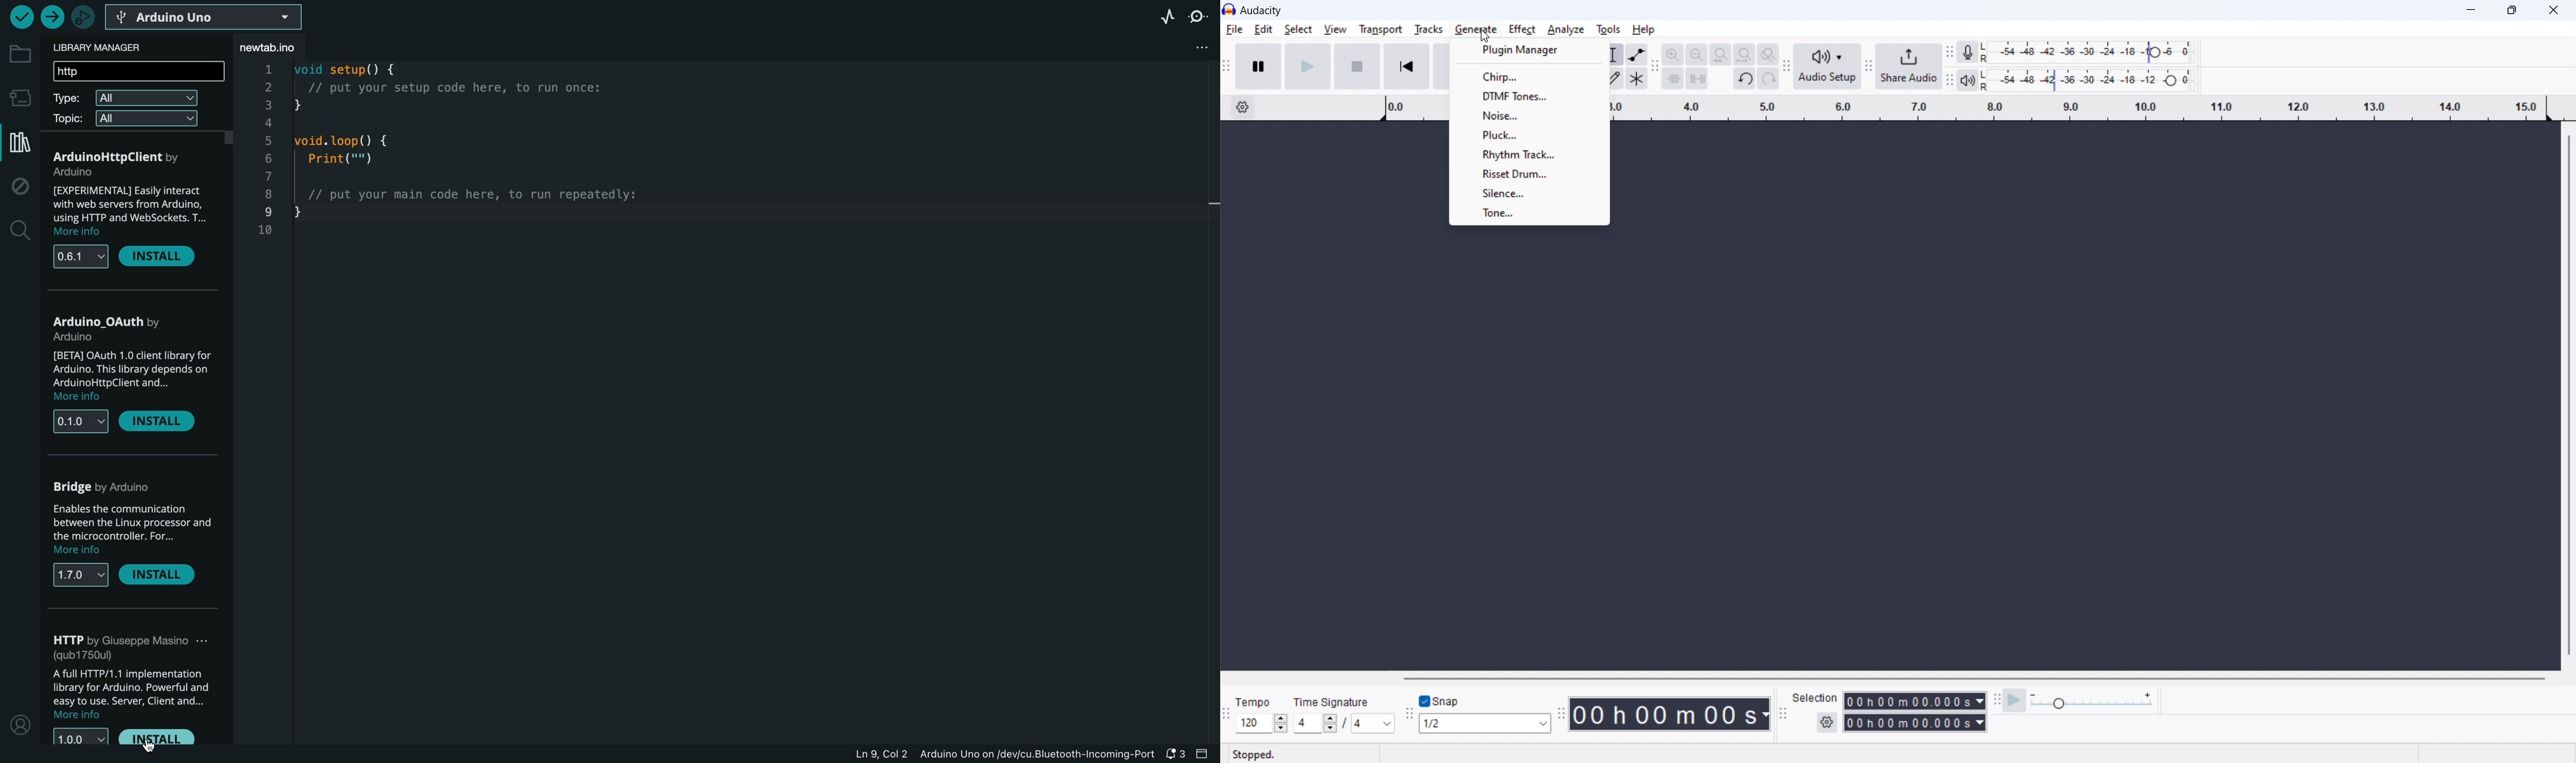  What do you see at coordinates (2092, 52) in the screenshot?
I see `record meter` at bounding box center [2092, 52].